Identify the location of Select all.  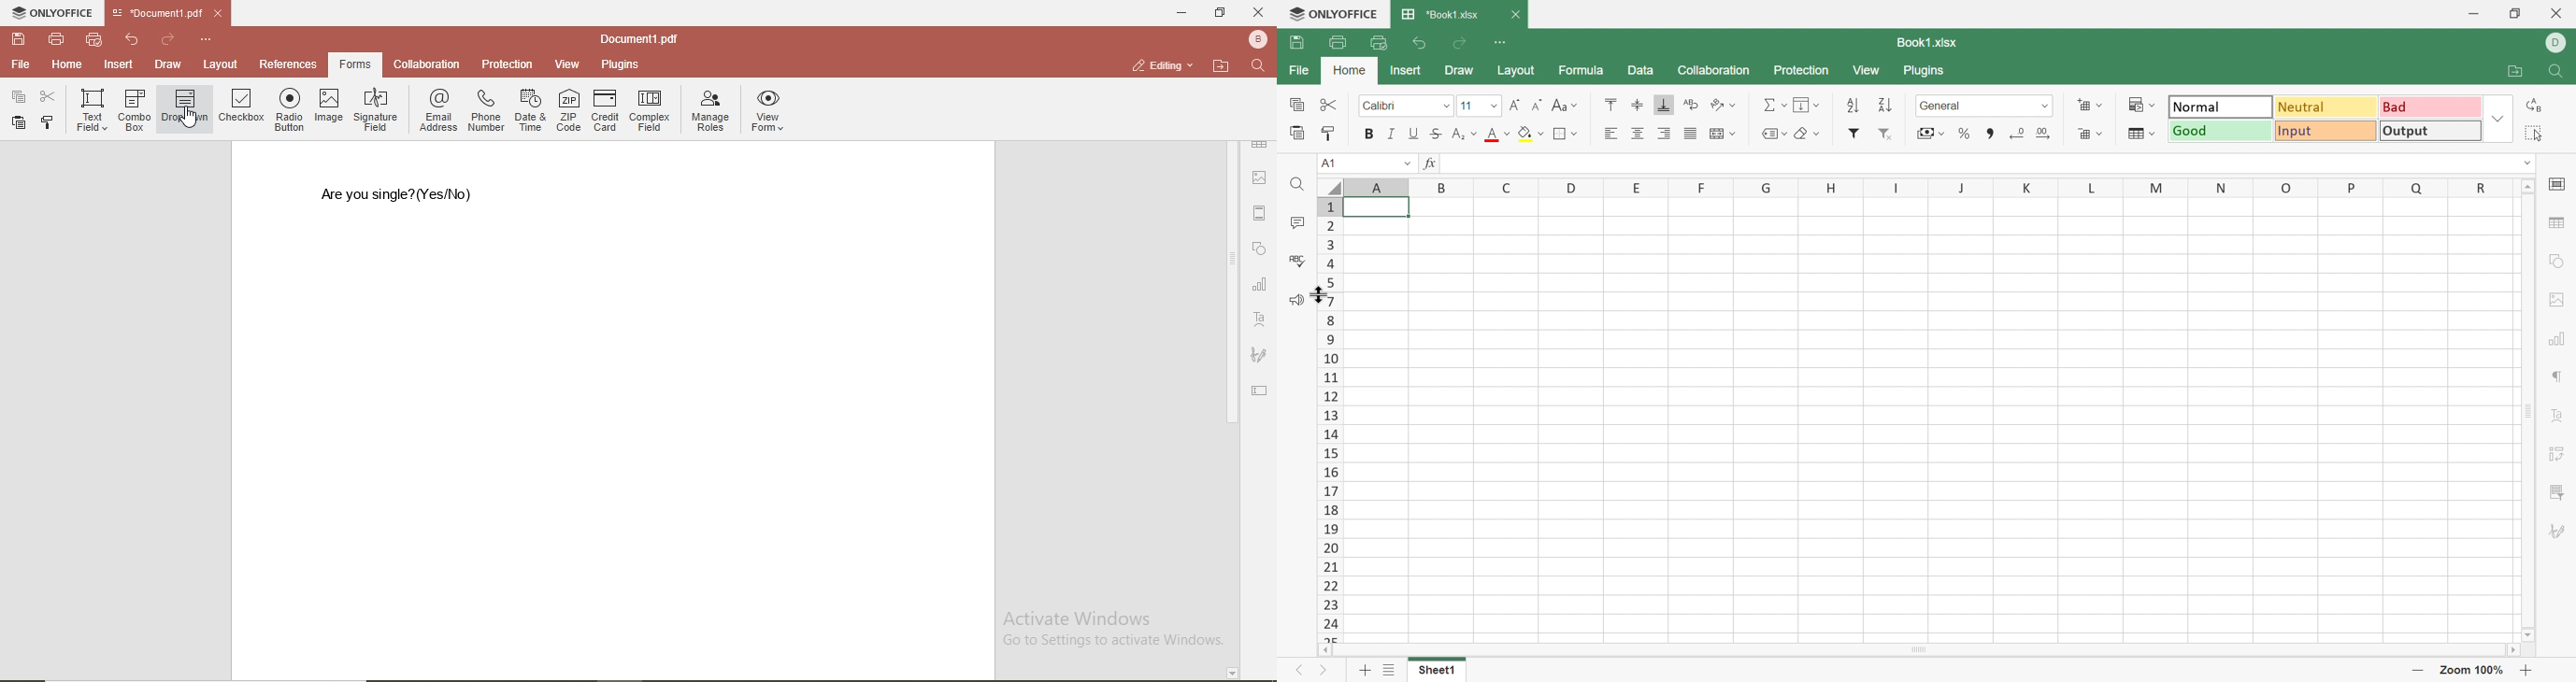
(2537, 133).